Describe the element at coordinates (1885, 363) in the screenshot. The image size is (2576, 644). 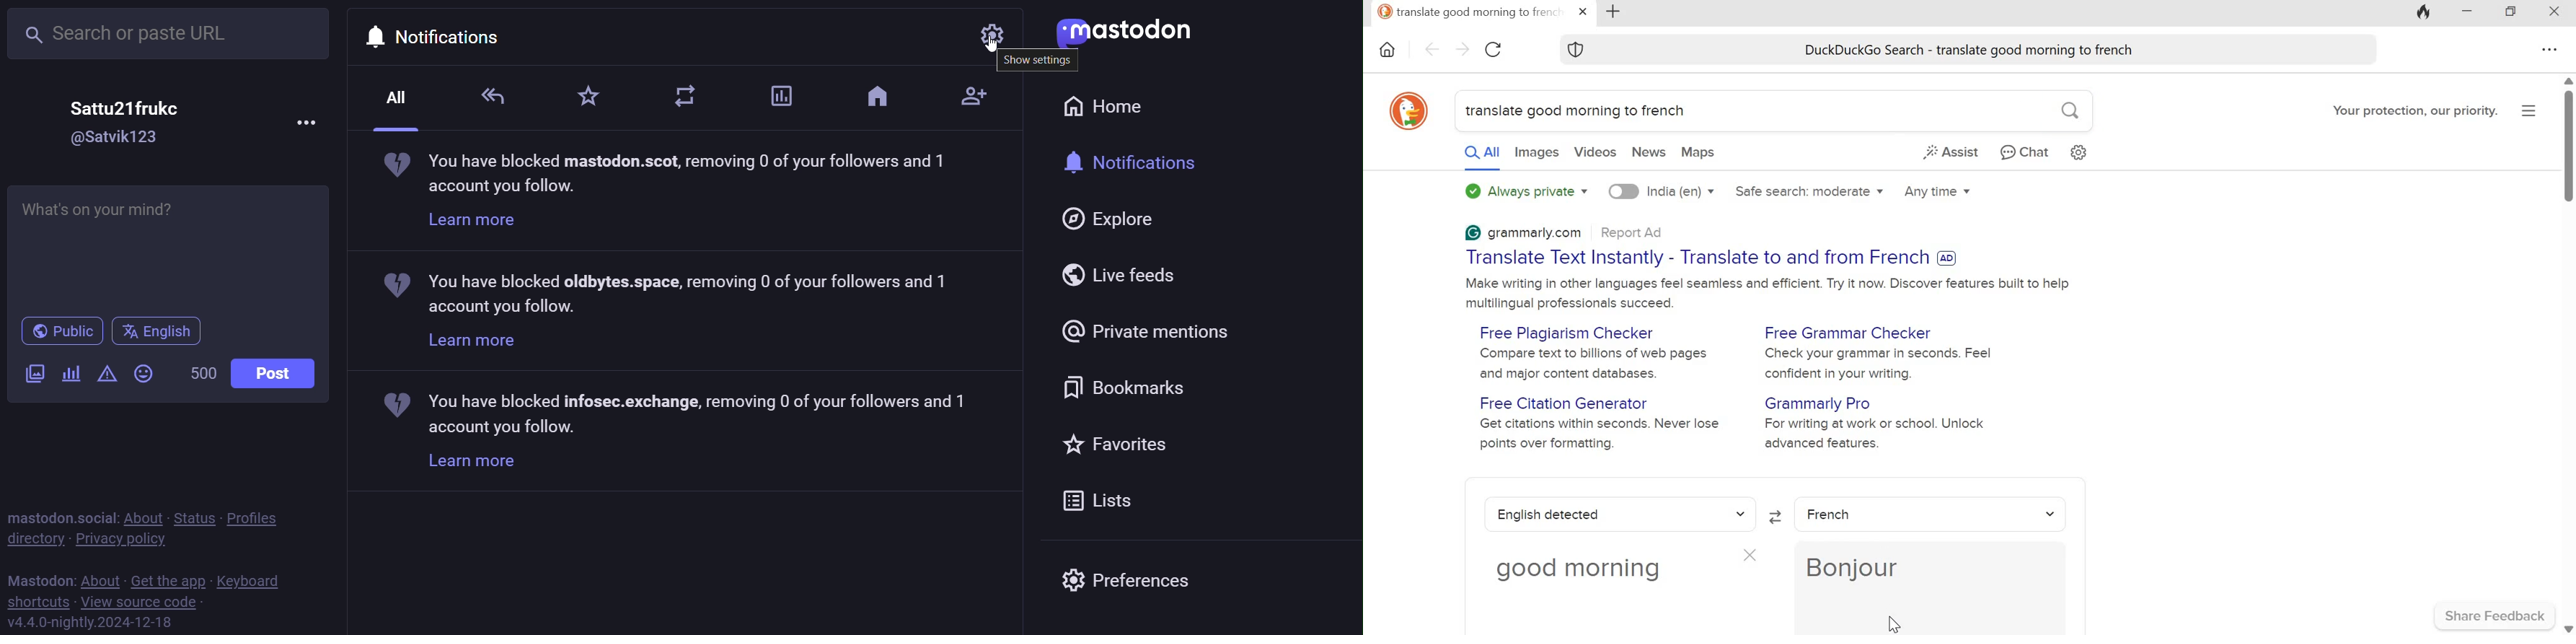
I see `Check your grammar in seconds. Feel confident in your writing.` at that location.